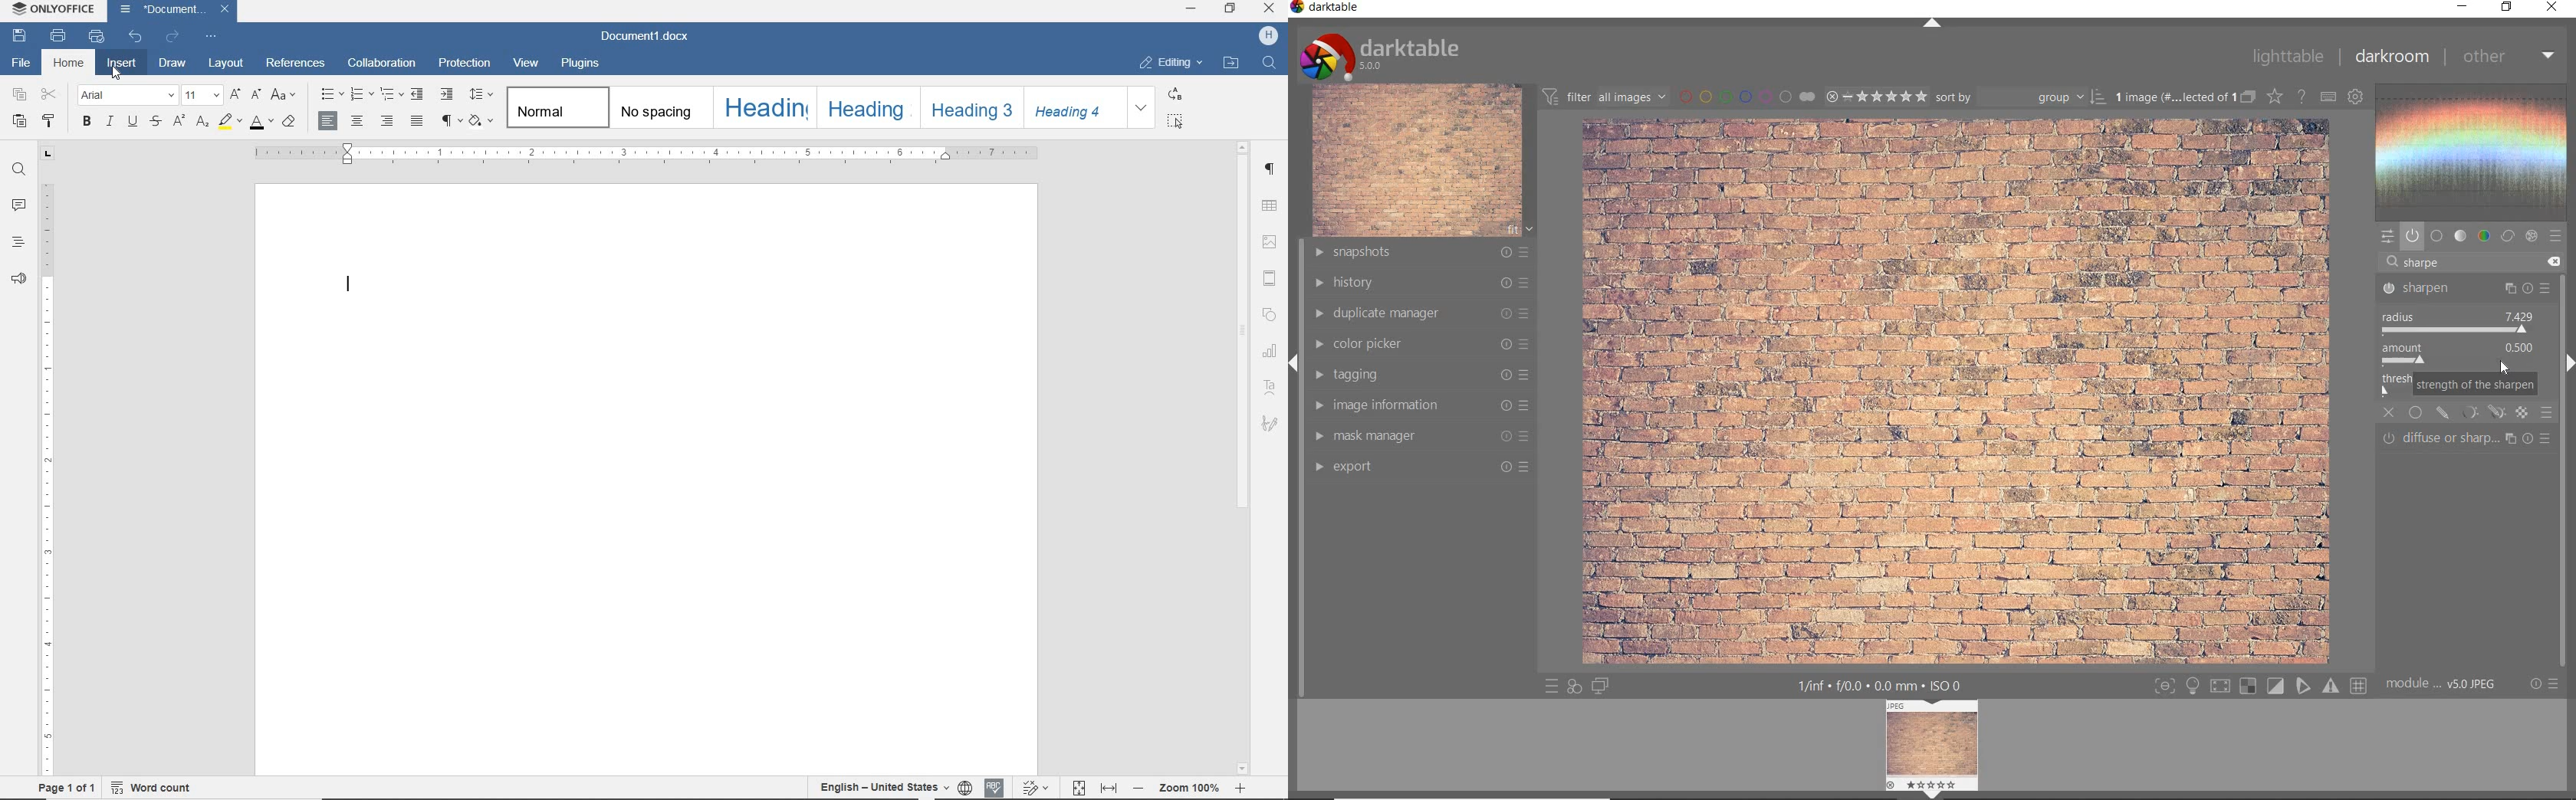 This screenshot has width=2576, height=812. What do you see at coordinates (2542, 684) in the screenshot?
I see `reset or preset preference` at bounding box center [2542, 684].